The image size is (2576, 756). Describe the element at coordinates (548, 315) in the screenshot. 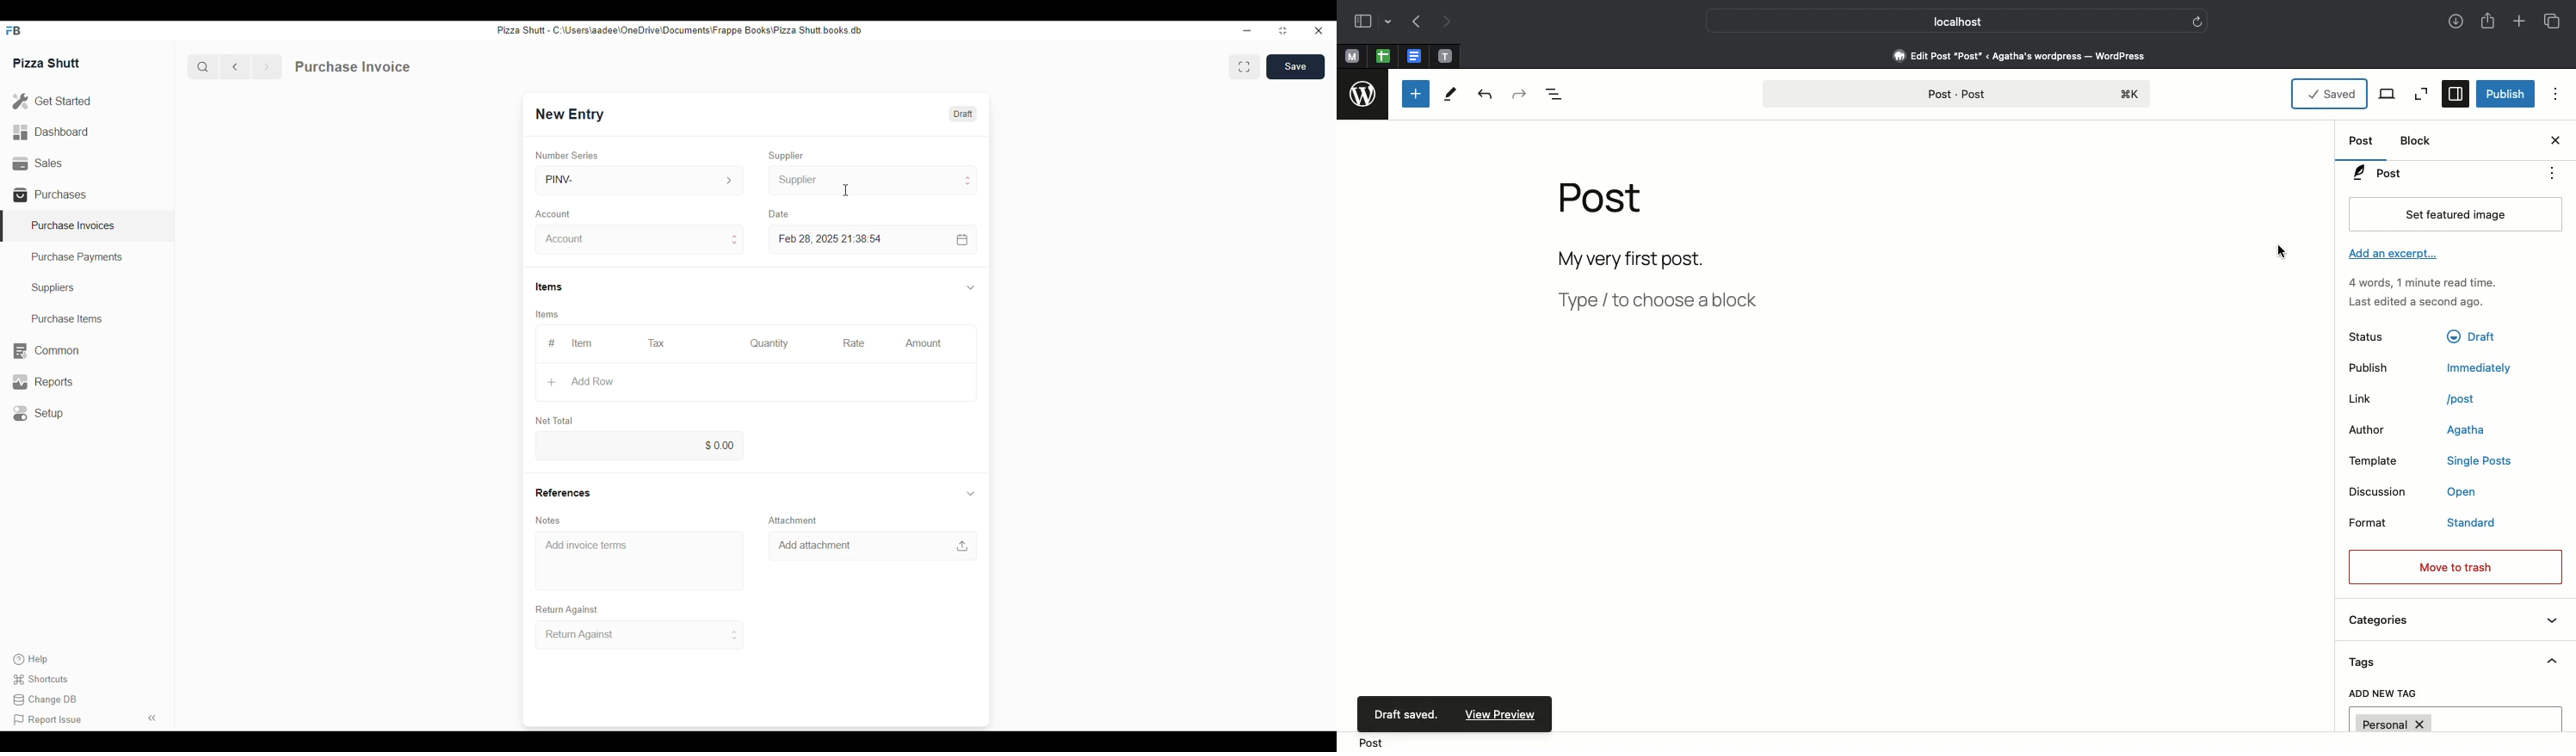

I see `Items` at that location.